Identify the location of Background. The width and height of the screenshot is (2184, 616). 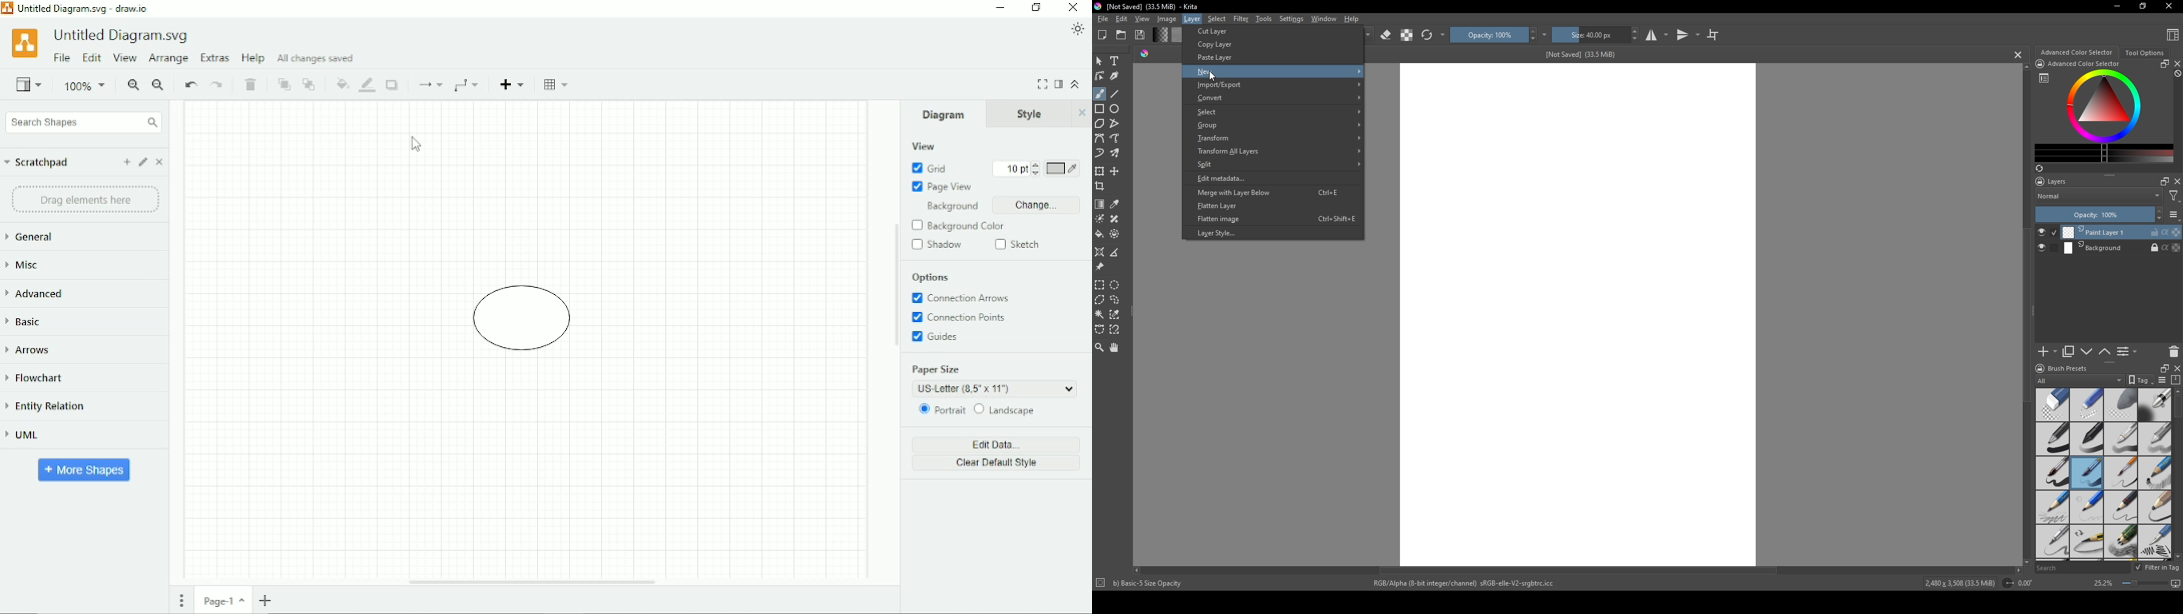
(952, 206).